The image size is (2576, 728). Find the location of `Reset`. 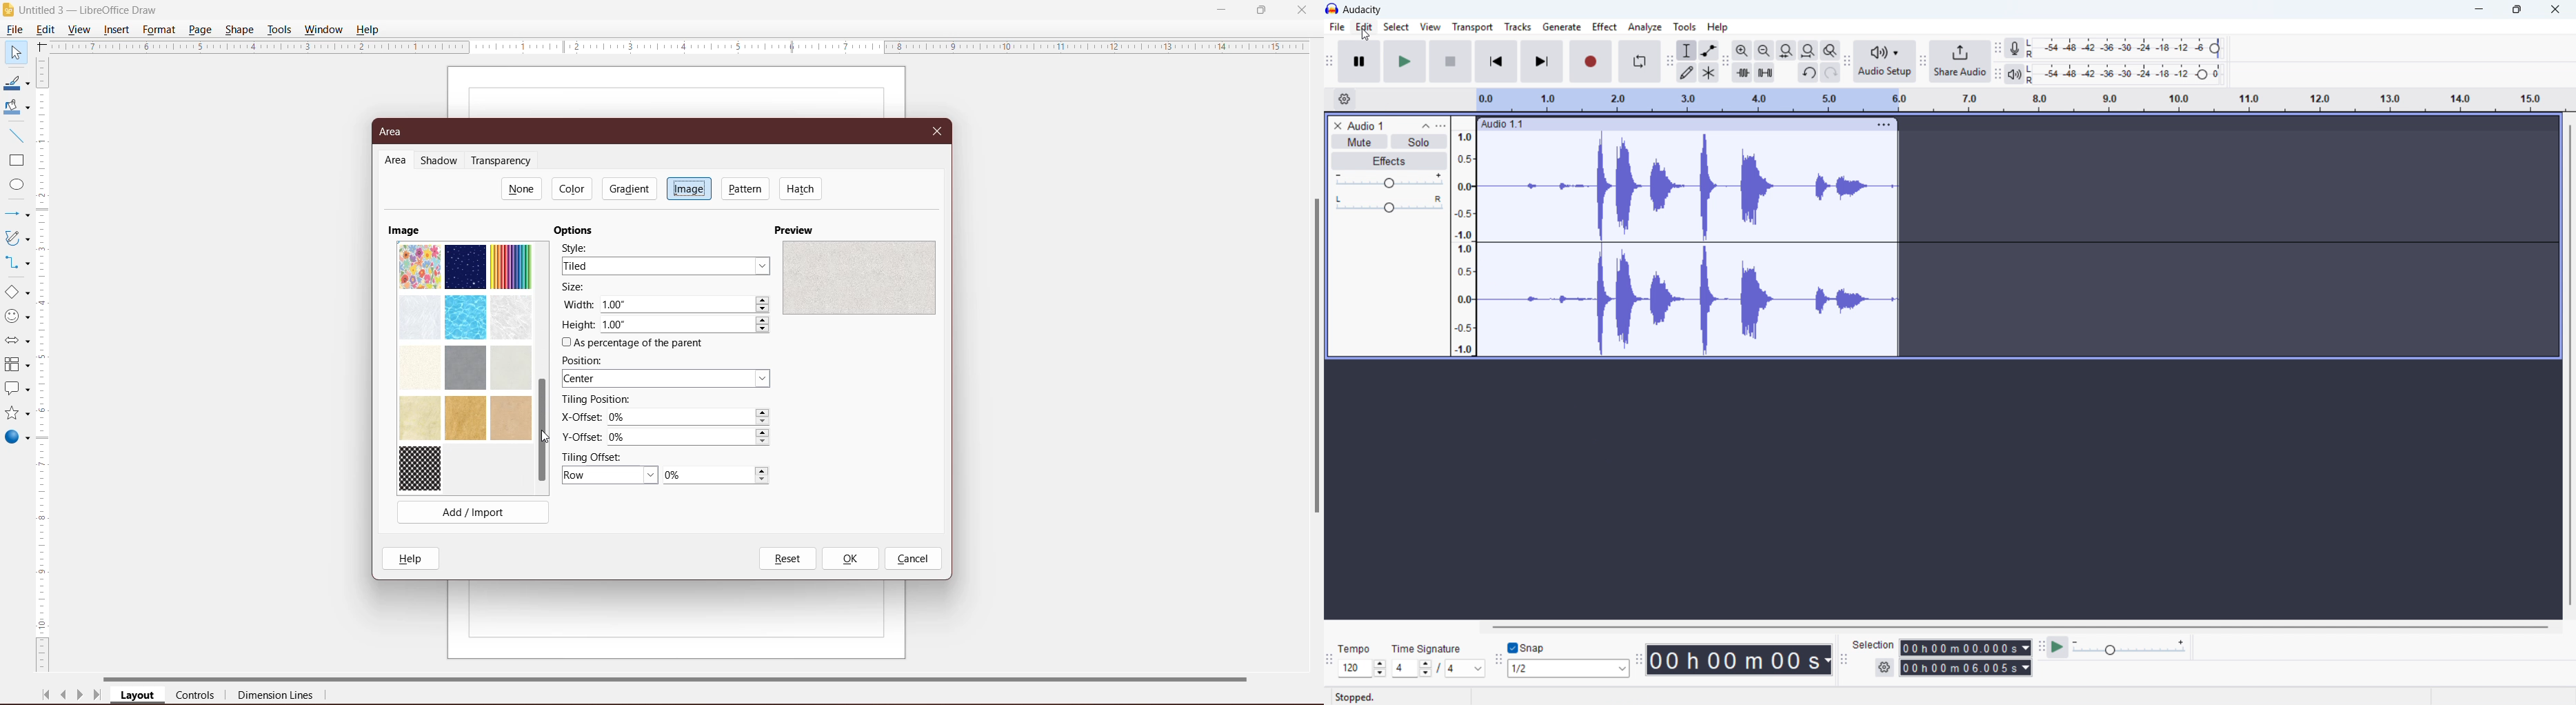

Reset is located at coordinates (787, 559).